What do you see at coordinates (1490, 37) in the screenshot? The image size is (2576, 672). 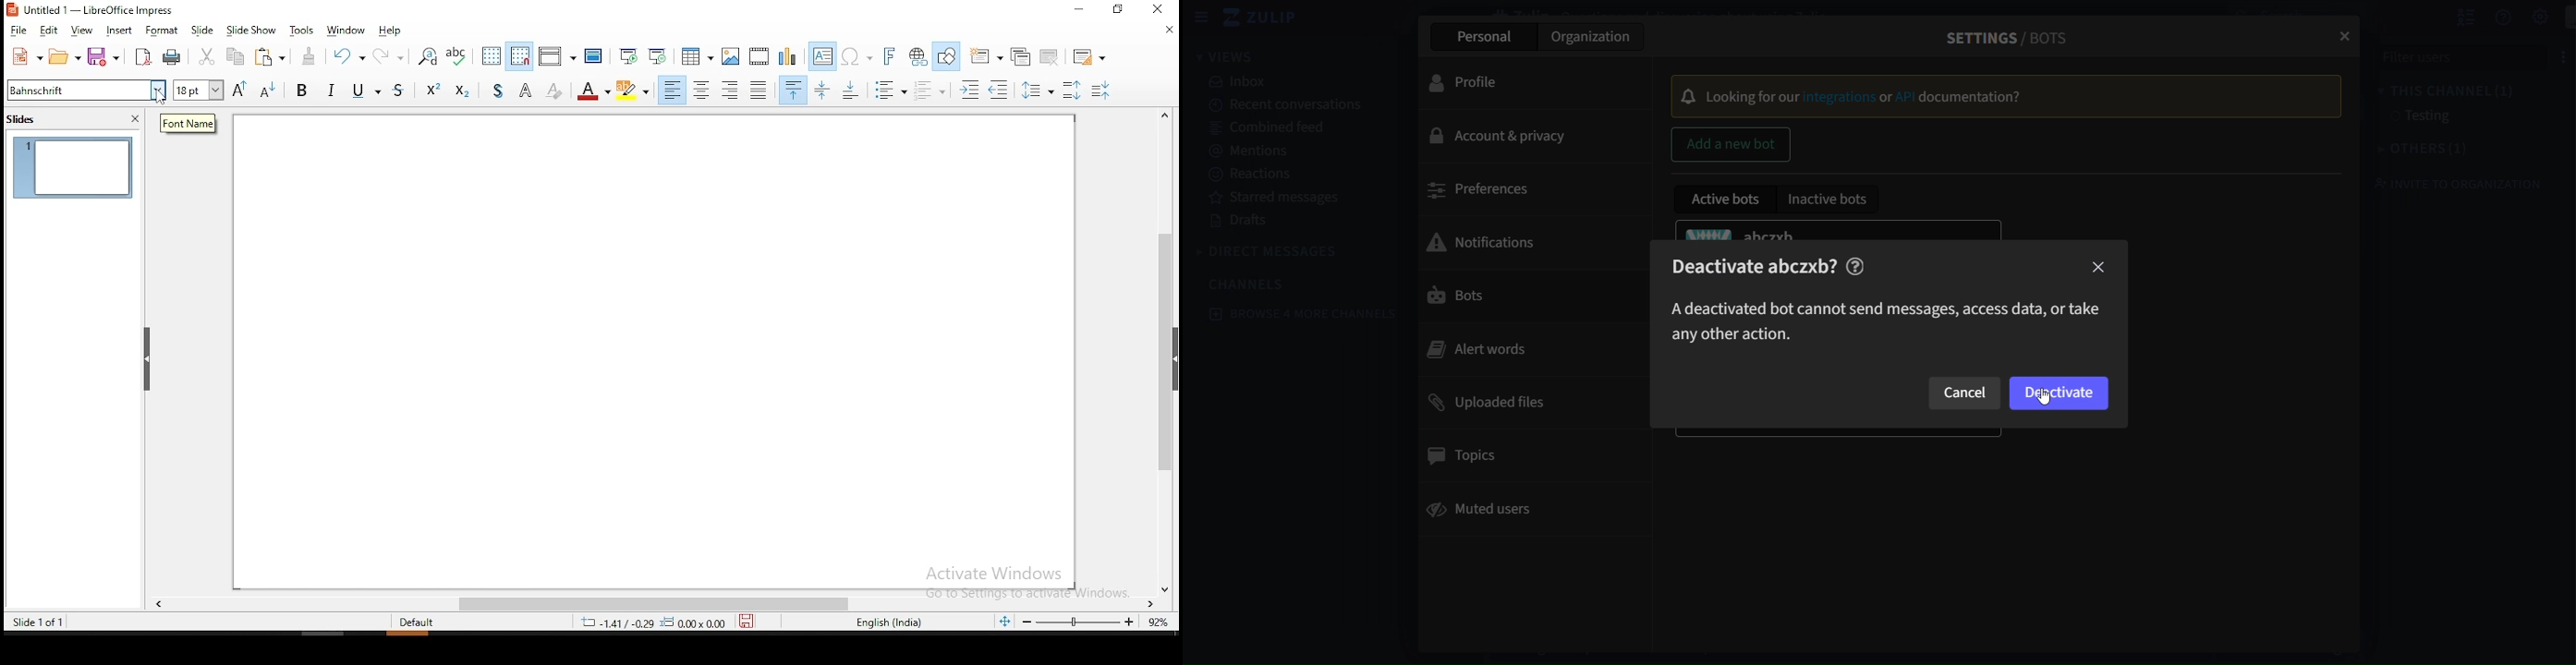 I see `personal` at bounding box center [1490, 37].